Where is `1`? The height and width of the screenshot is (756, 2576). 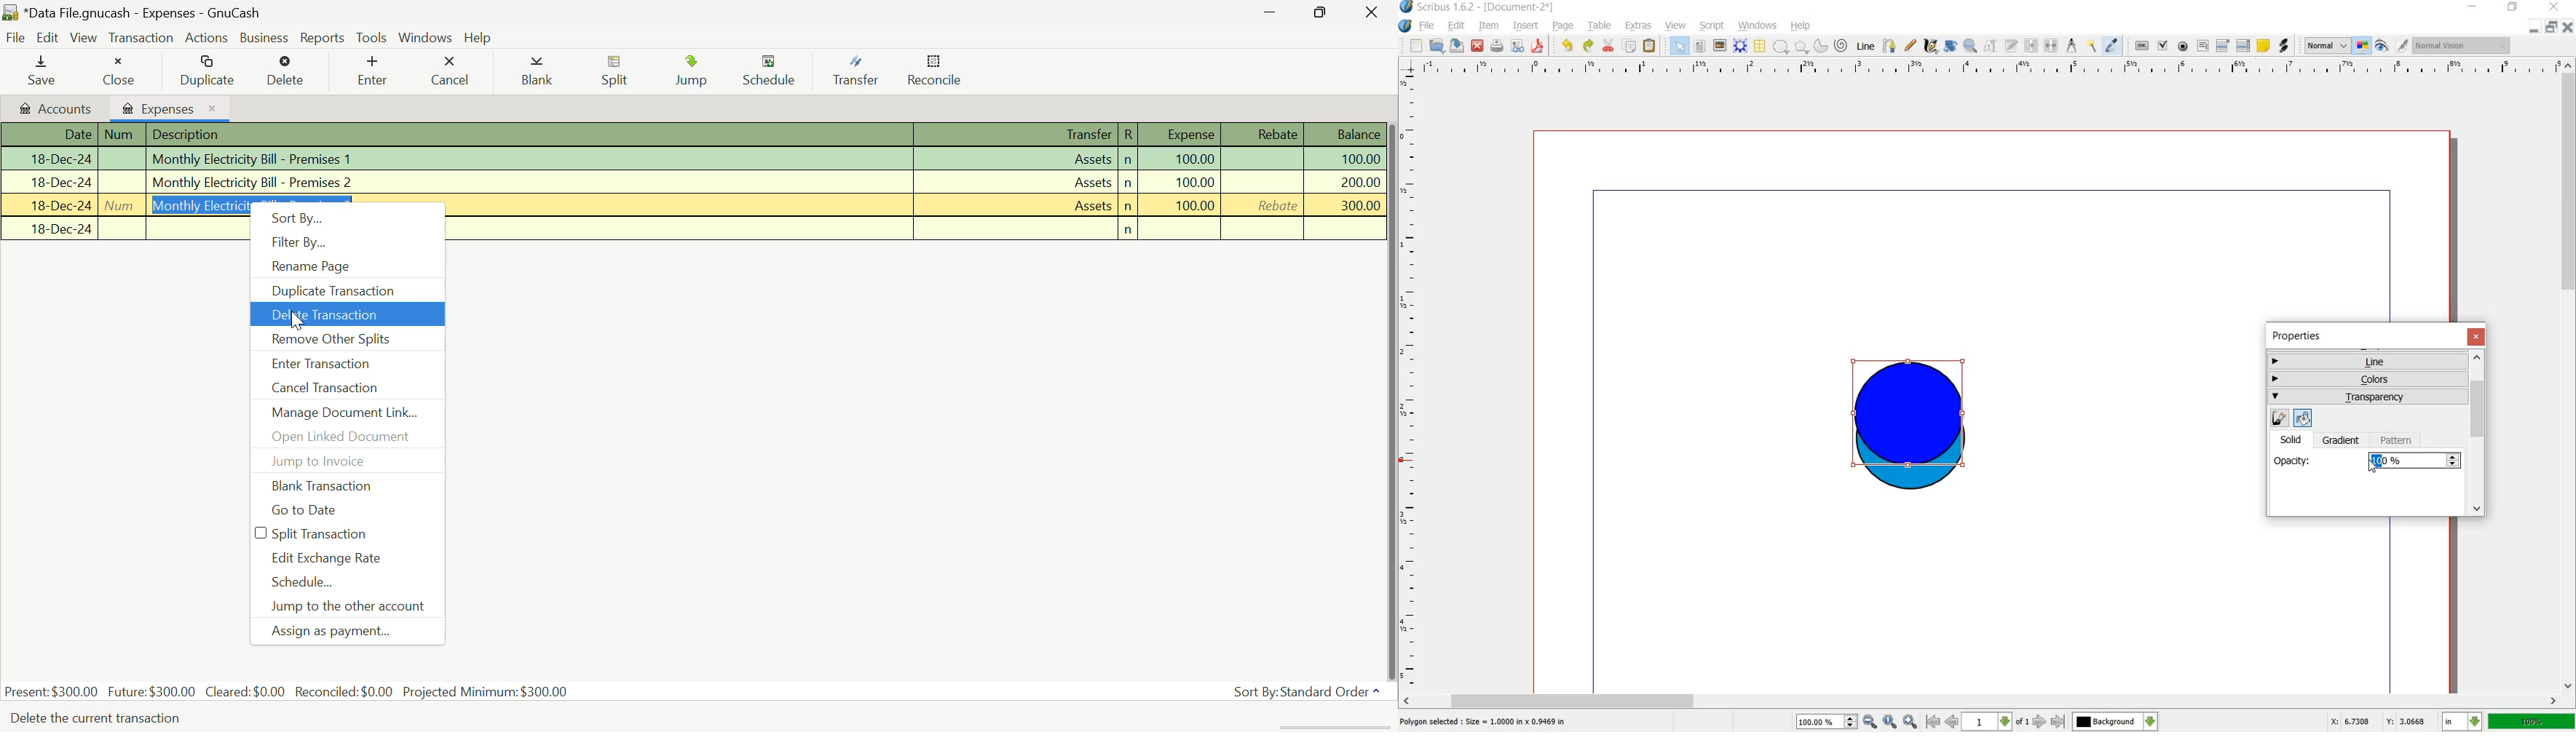
1 is located at coordinates (1987, 722).